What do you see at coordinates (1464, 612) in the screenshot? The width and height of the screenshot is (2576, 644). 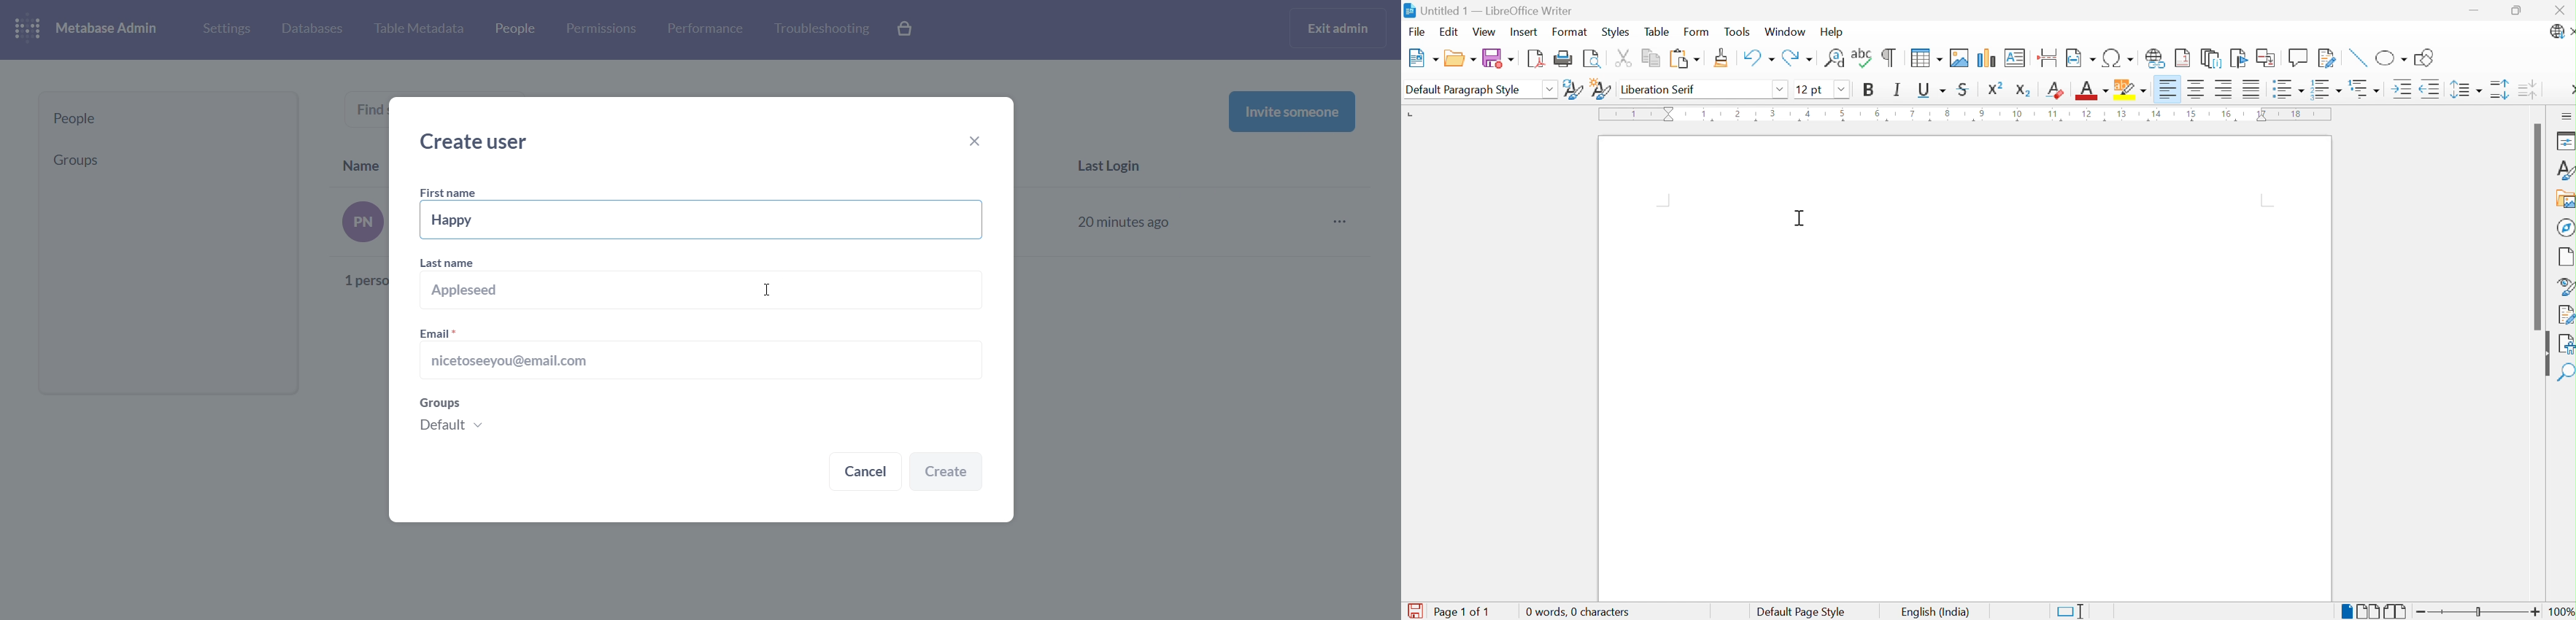 I see `Page 1 of 1` at bounding box center [1464, 612].